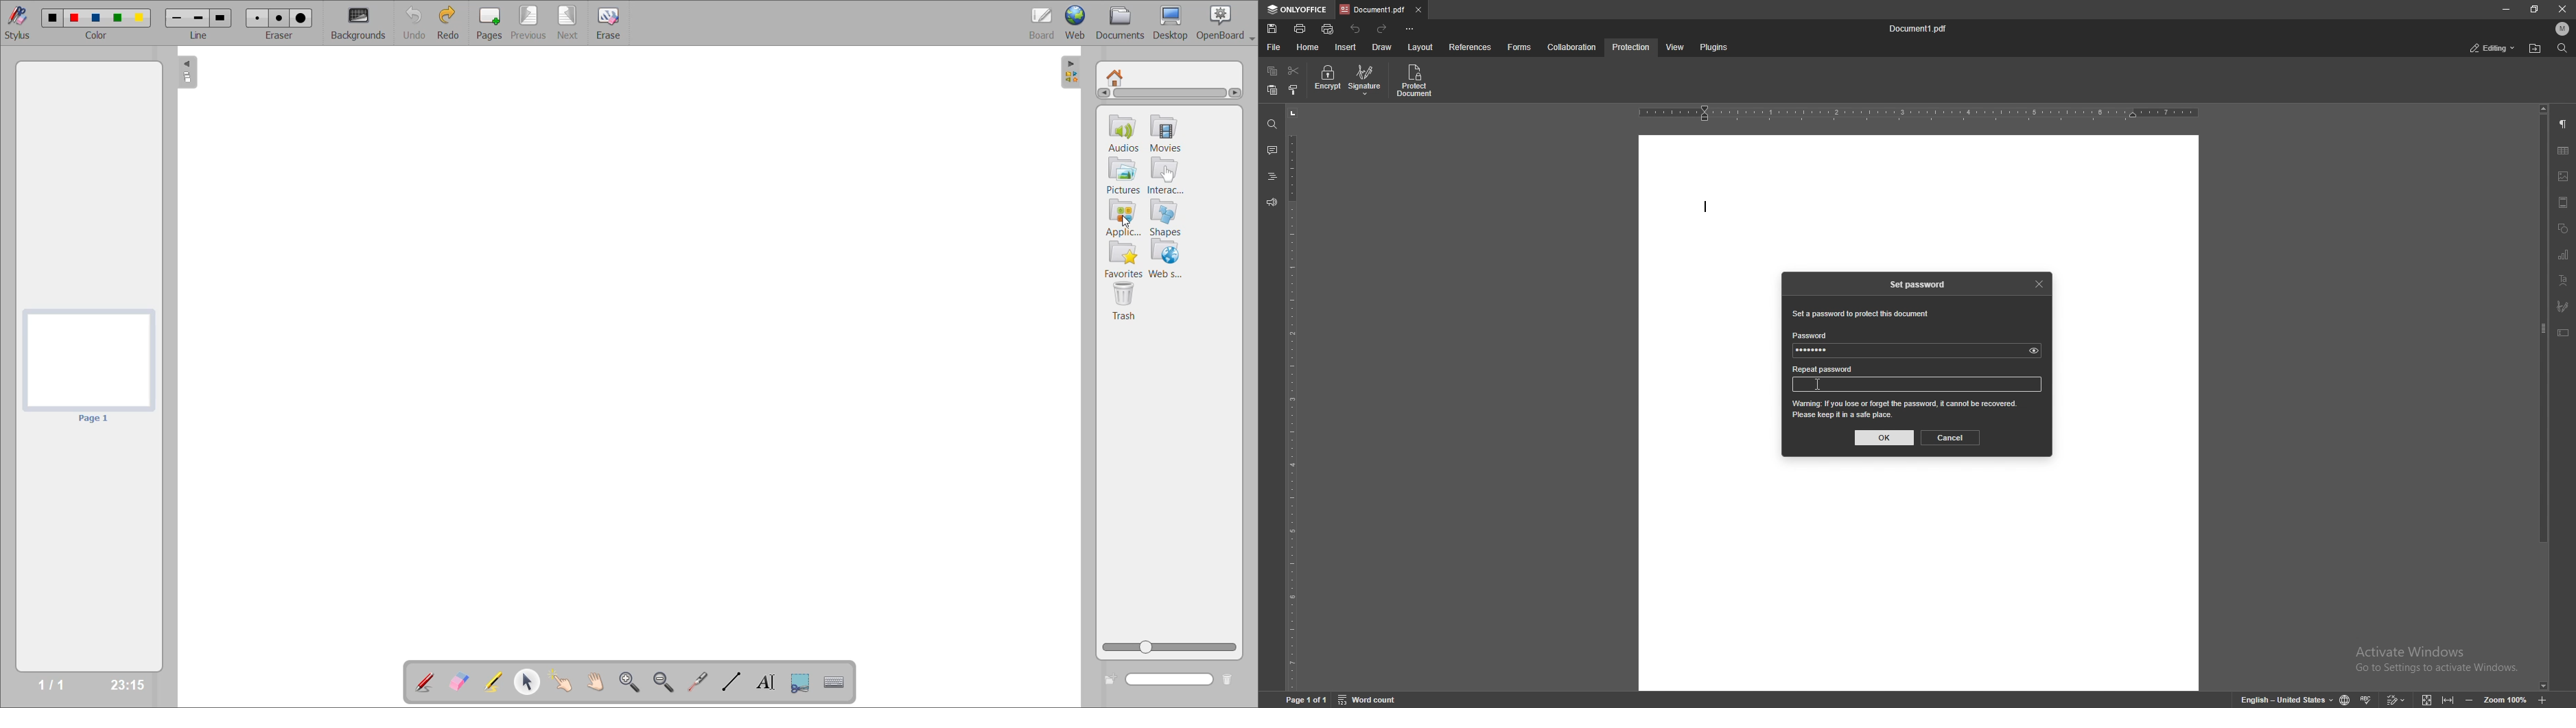  Describe the element at coordinates (1165, 259) in the screenshot. I see `web search` at that location.